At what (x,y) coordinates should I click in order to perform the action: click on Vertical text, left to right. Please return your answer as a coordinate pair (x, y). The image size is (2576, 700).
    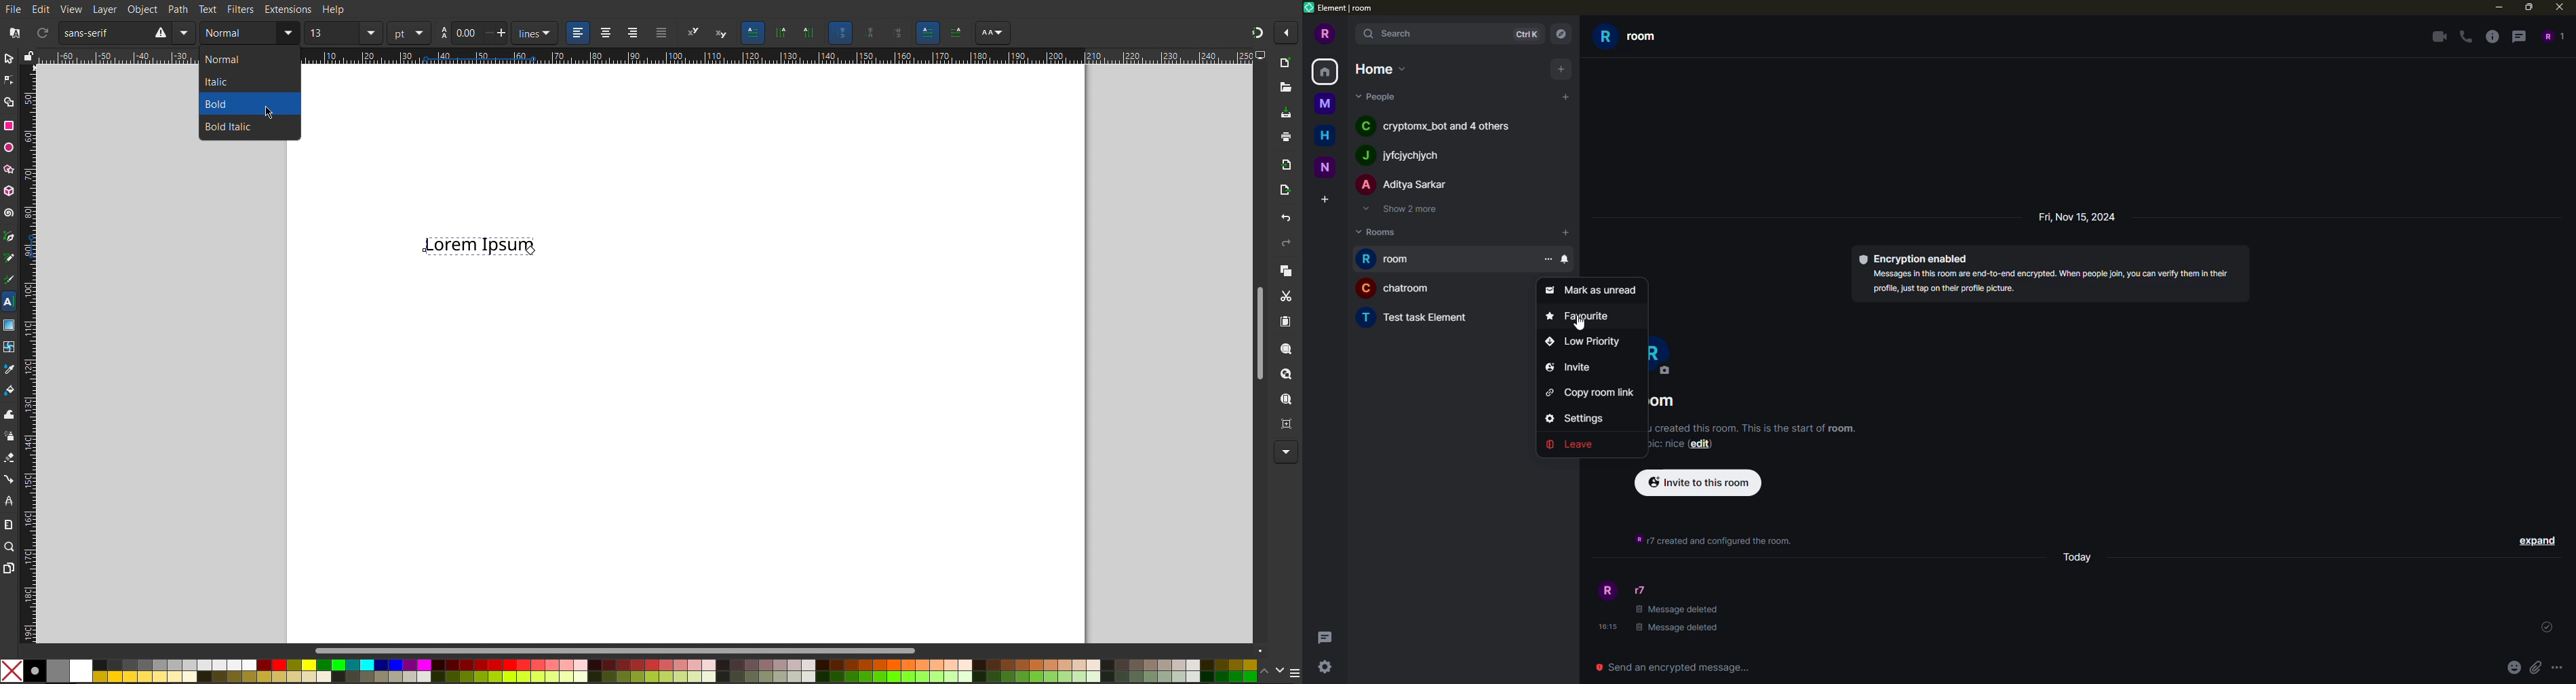
    Looking at the image, I should click on (807, 34).